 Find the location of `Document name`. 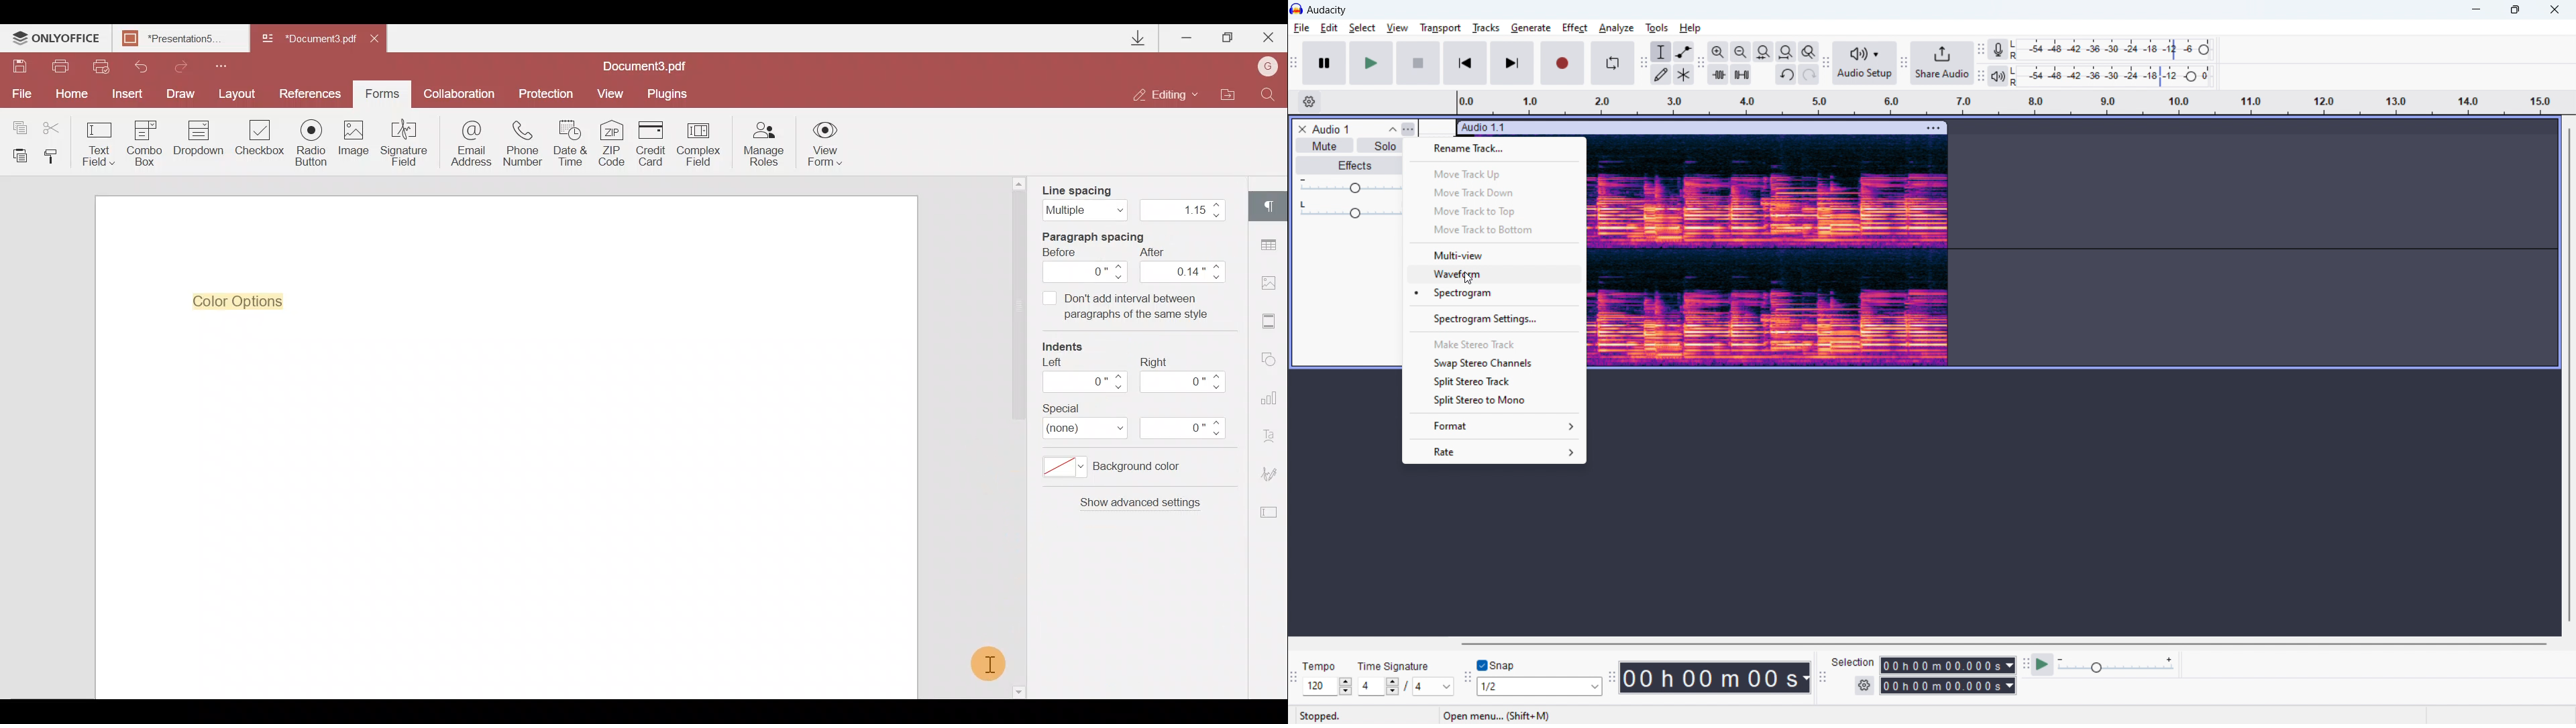

Document name is located at coordinates (307, 40).